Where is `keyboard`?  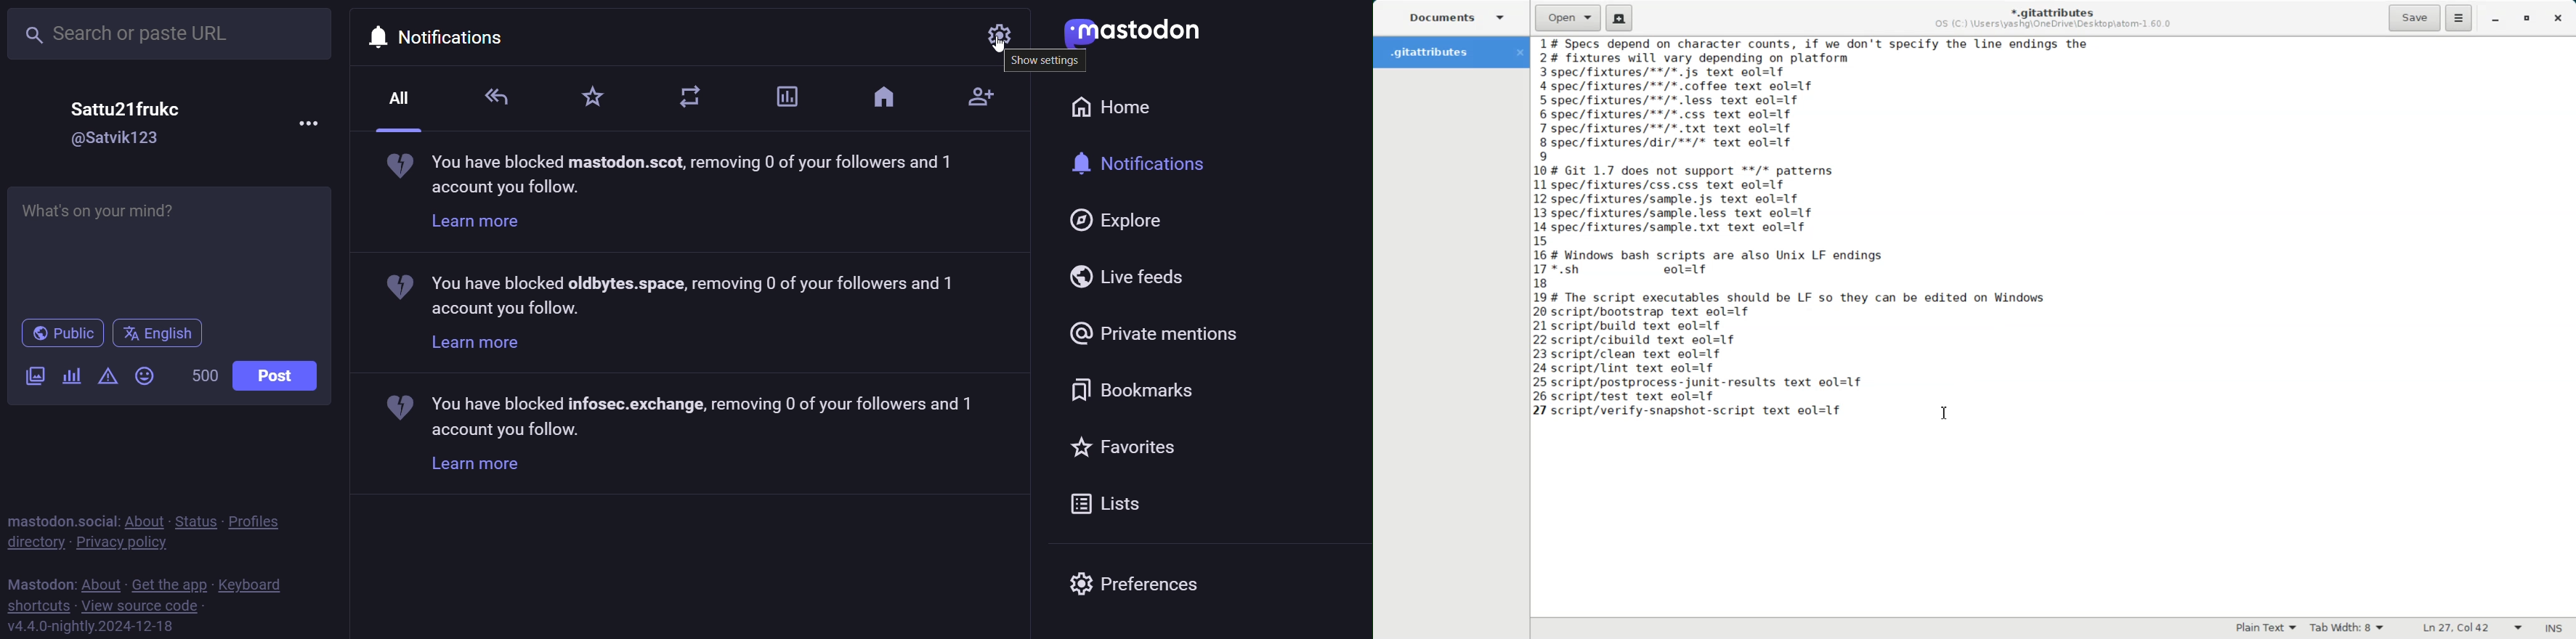 keyboard is located at coordinates (253, 585).